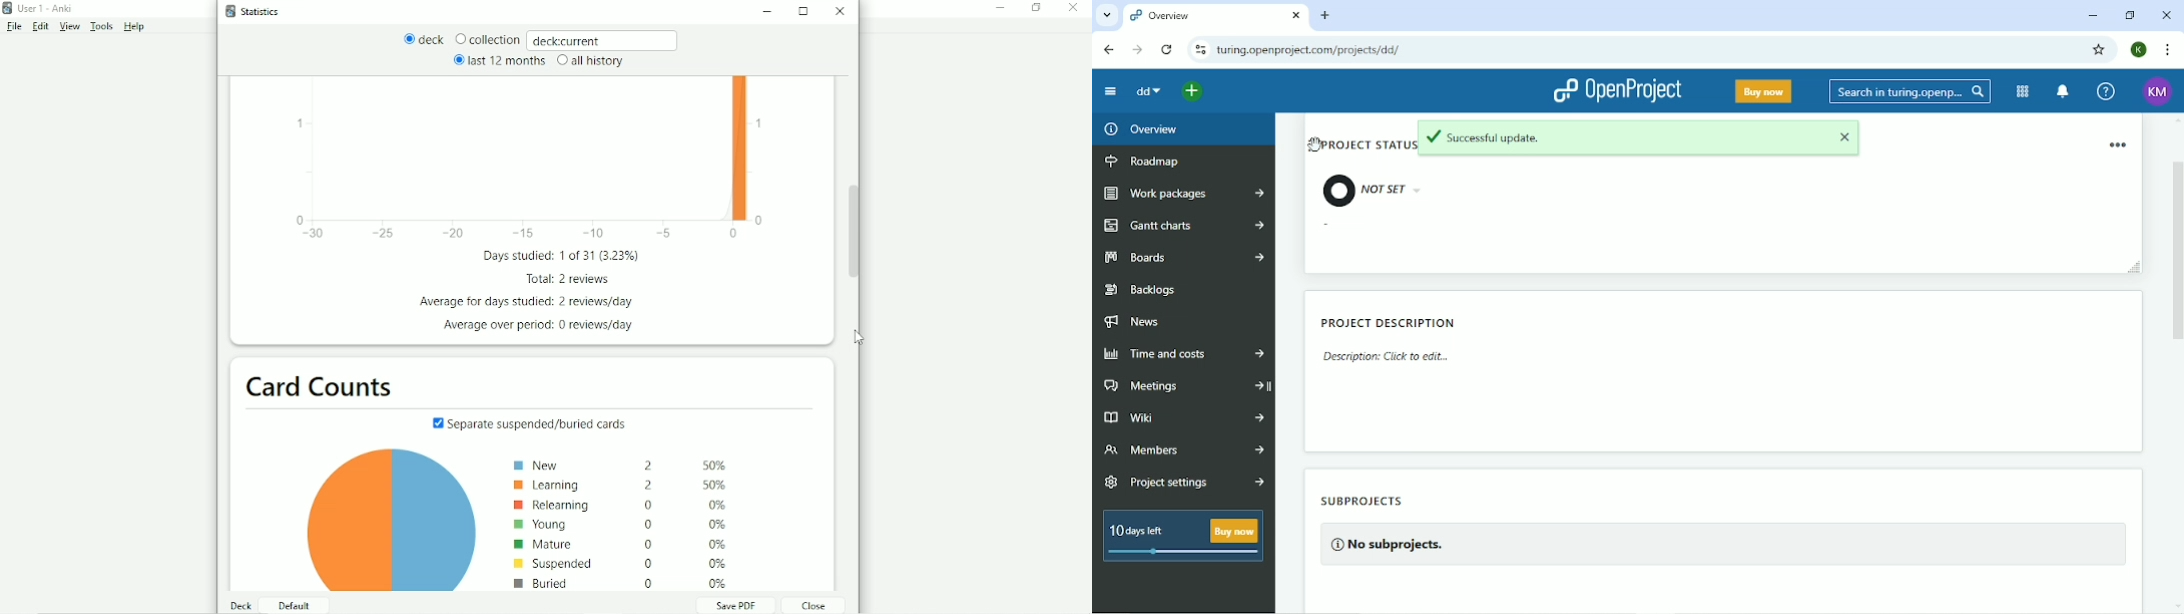 The height and width of the screenshot is (616, 2184). What do you see at coordinates (1764, 91) in the screenshot?
I see `Buy now` at bounding box center [1764, 91].